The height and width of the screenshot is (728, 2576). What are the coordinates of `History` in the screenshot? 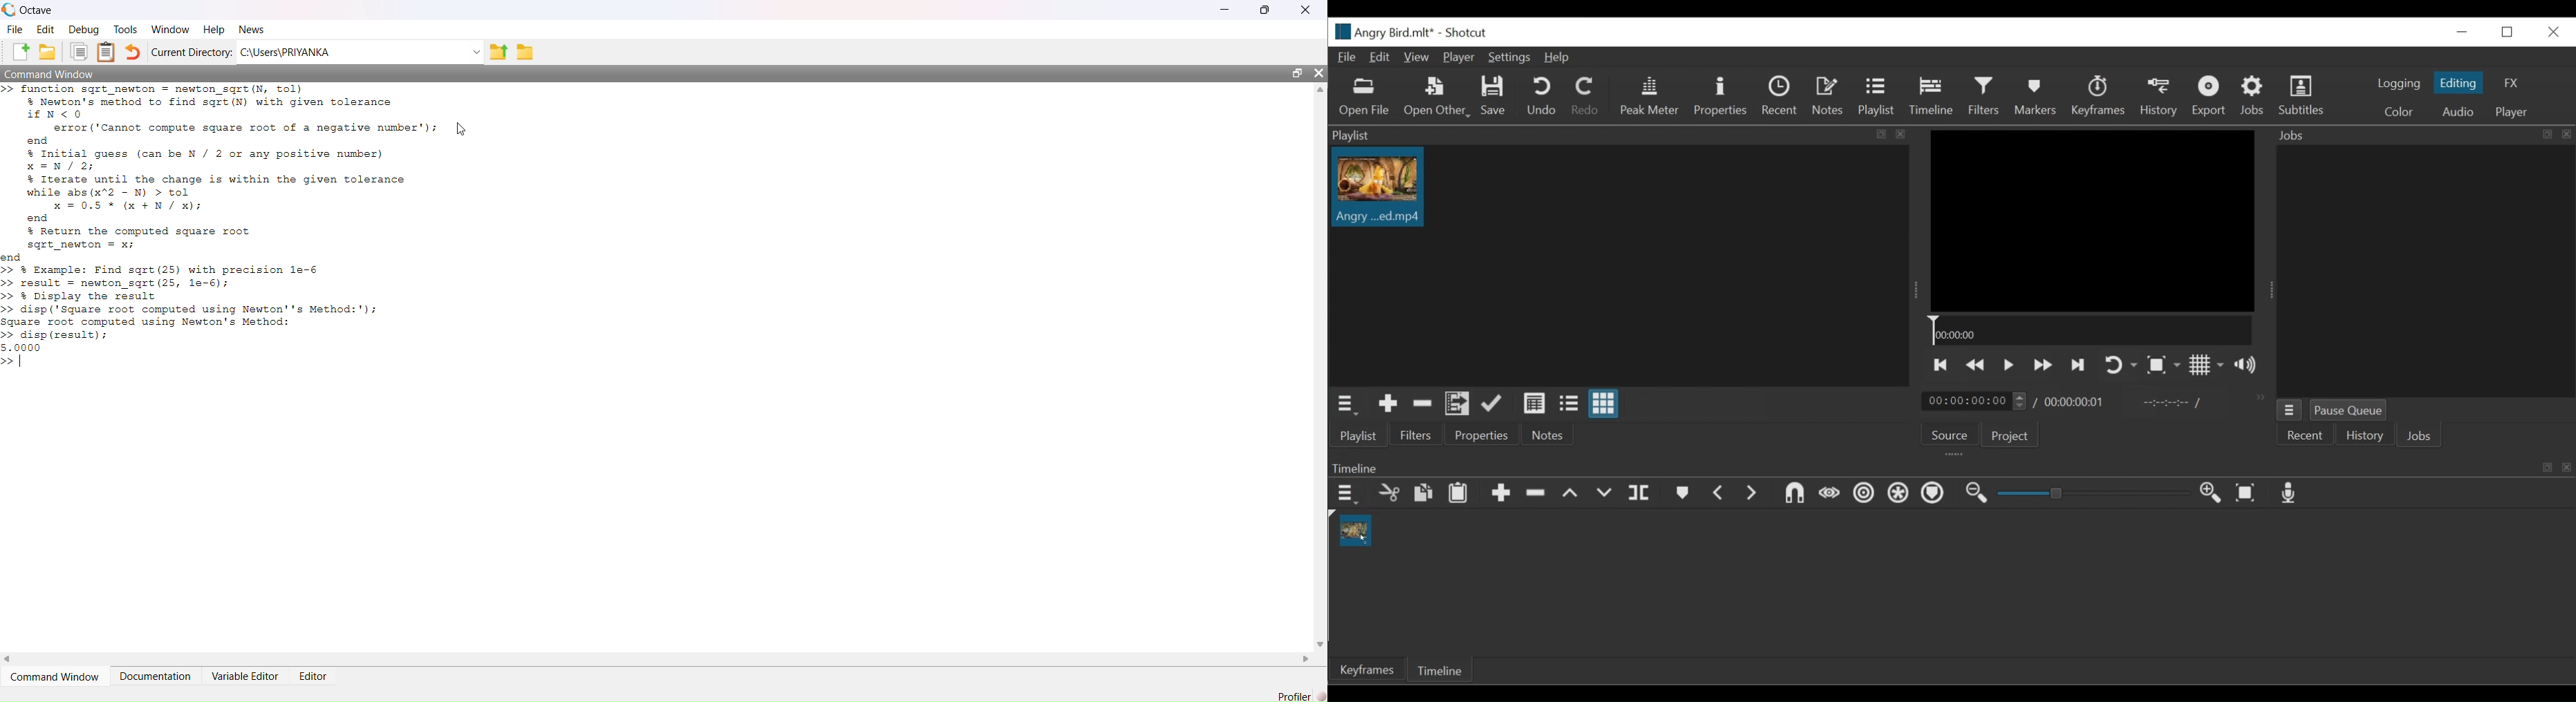 It's located at (2160, 98).